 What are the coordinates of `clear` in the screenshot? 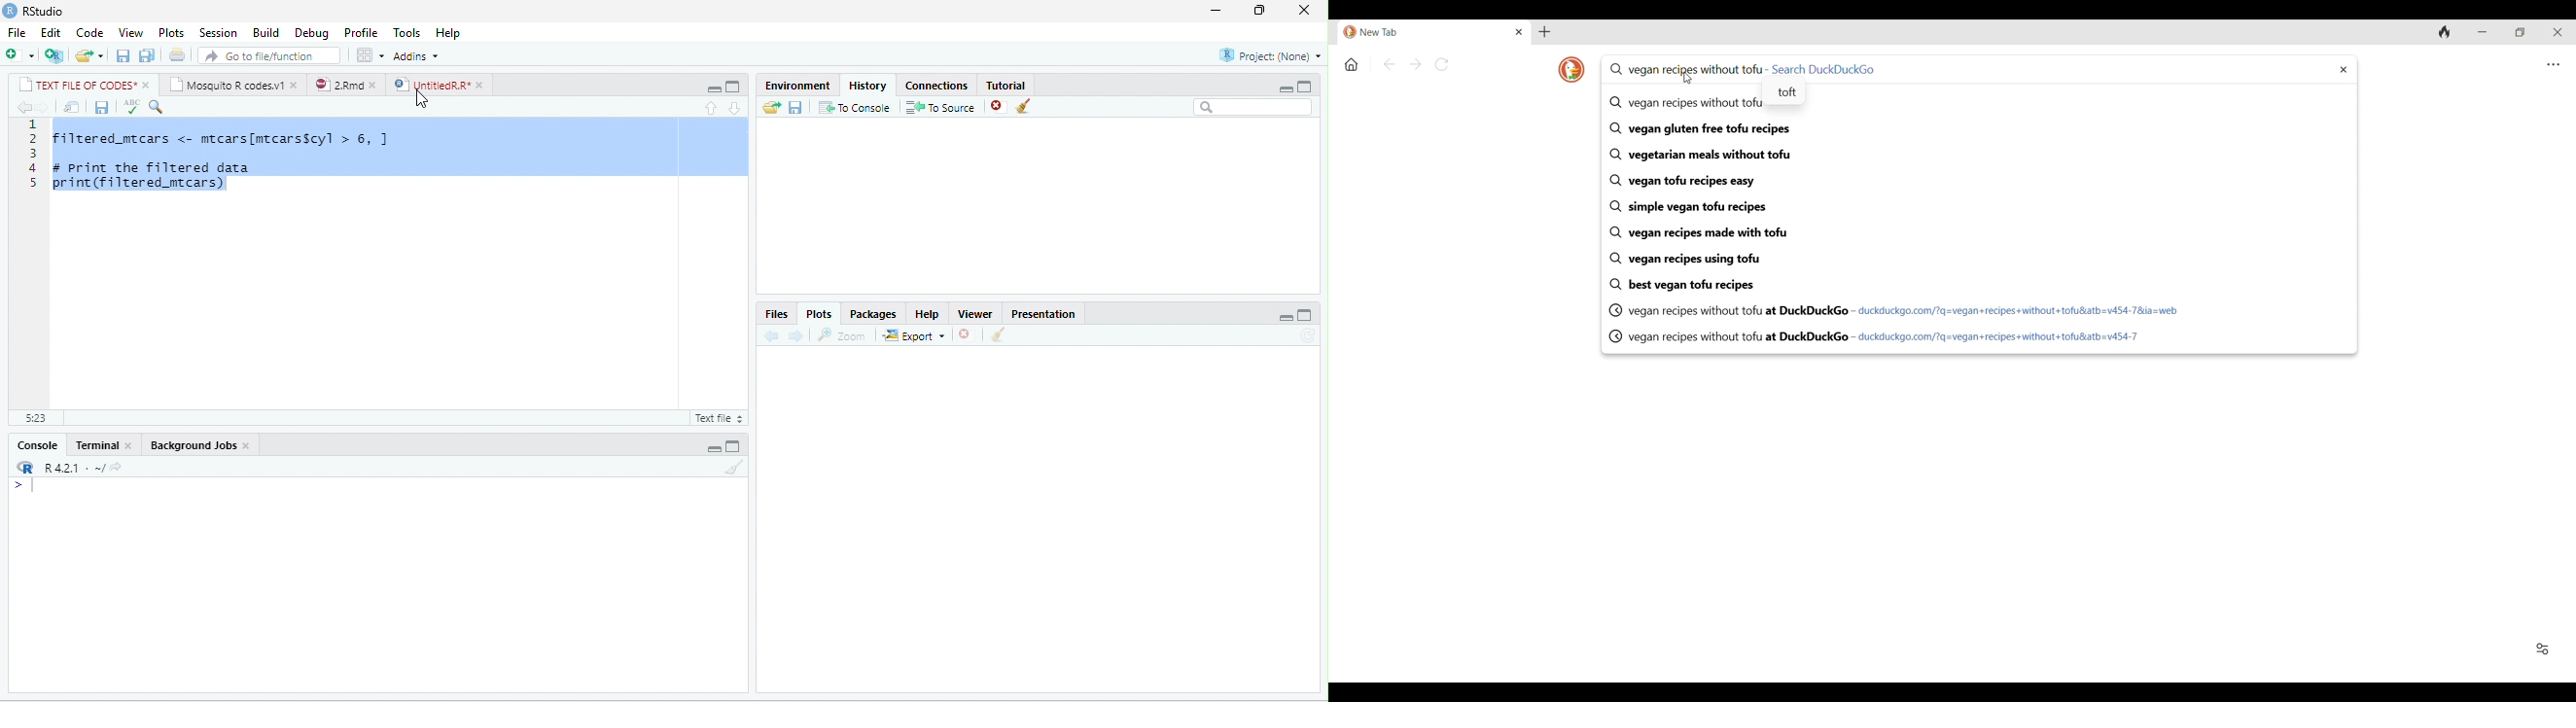 It's located at (998, 334).